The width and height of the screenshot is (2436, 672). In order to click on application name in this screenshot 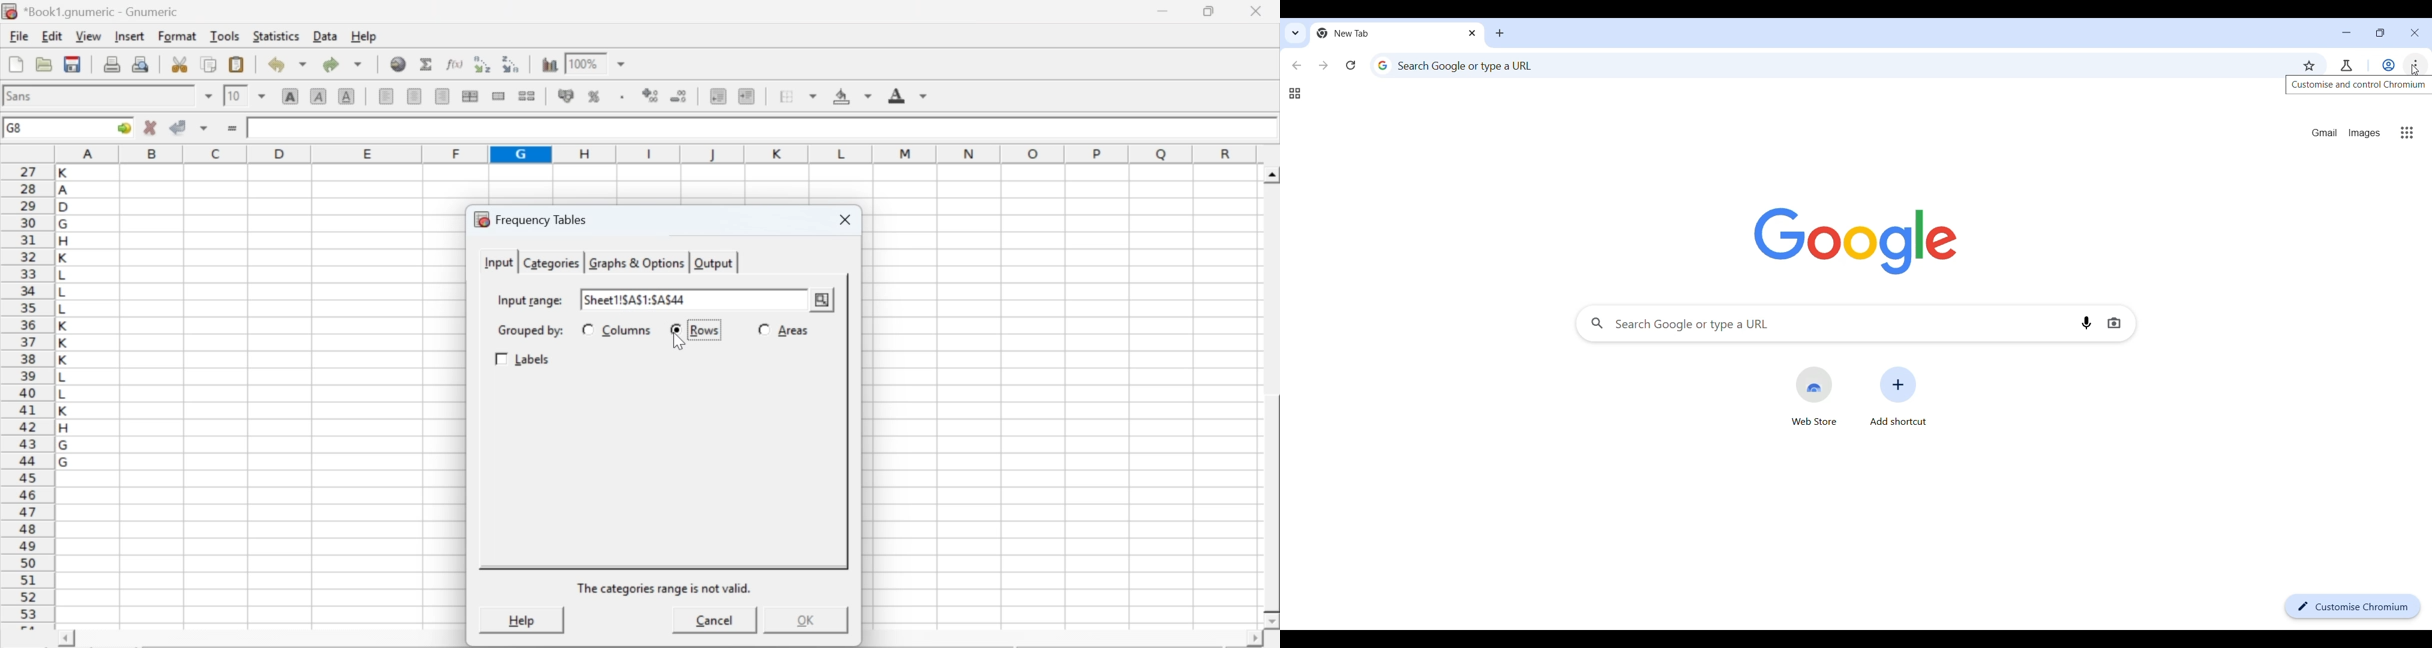, I will do `click(94, 9)`.